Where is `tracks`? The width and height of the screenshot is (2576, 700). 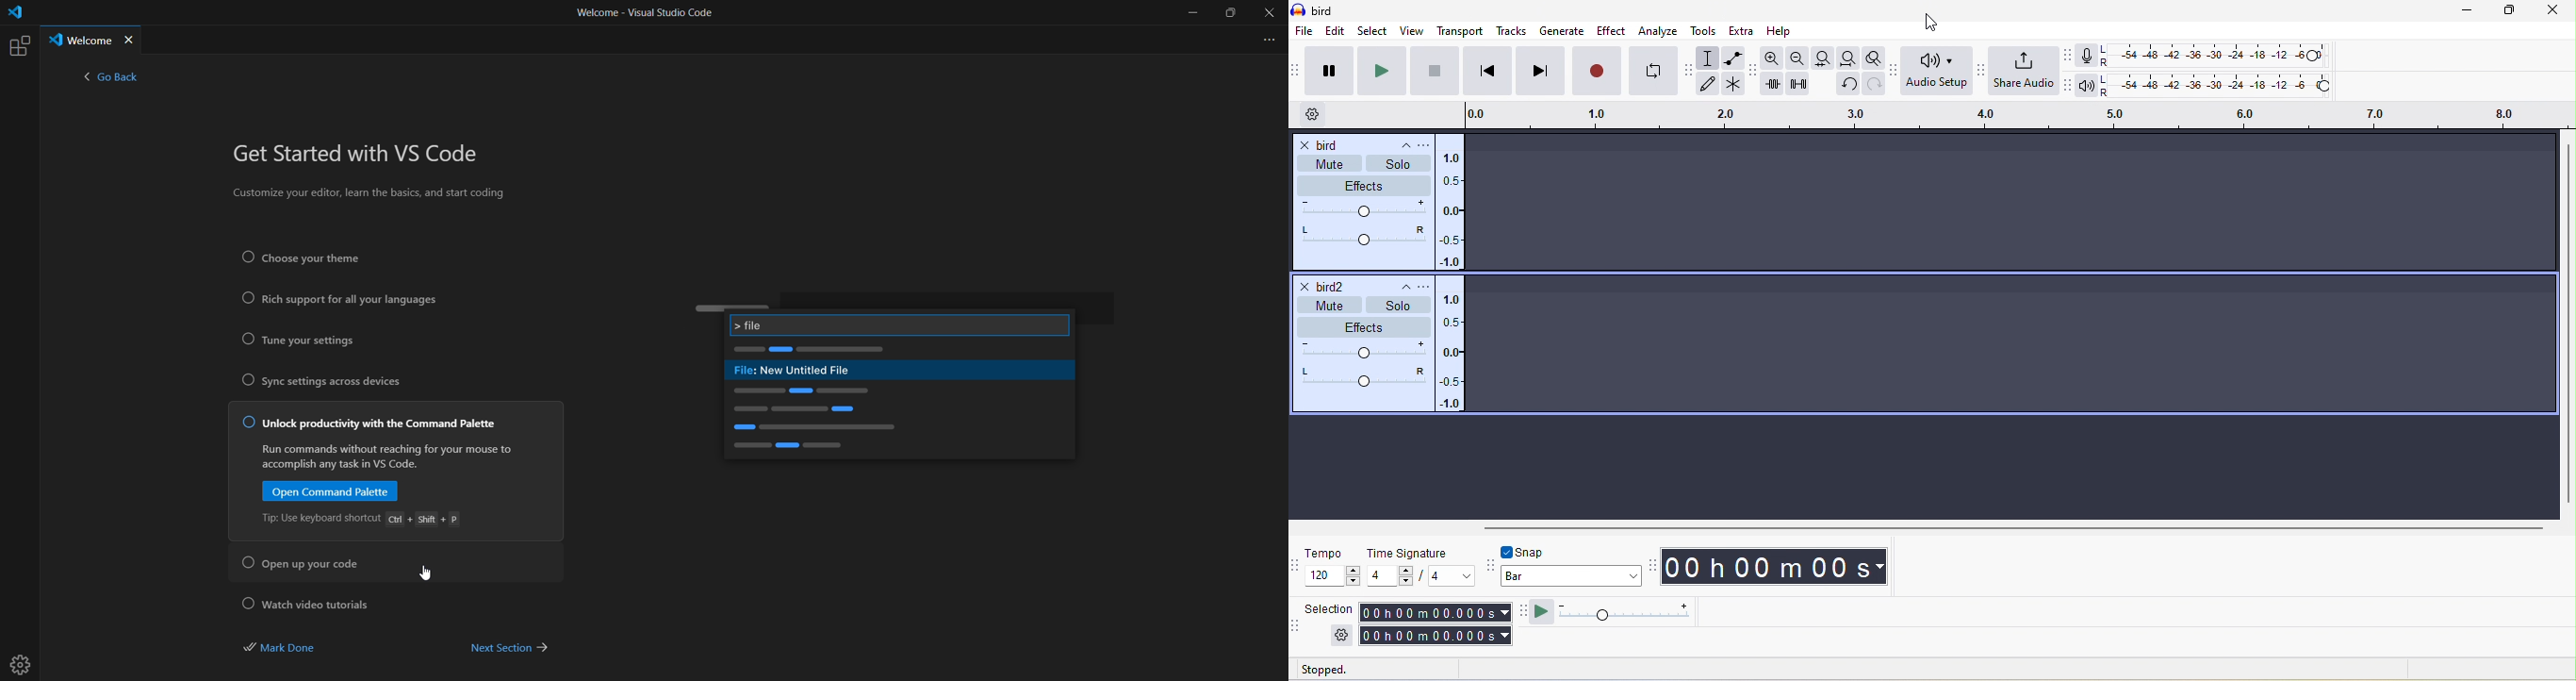 tracks is located at coordinates (1512, 32).